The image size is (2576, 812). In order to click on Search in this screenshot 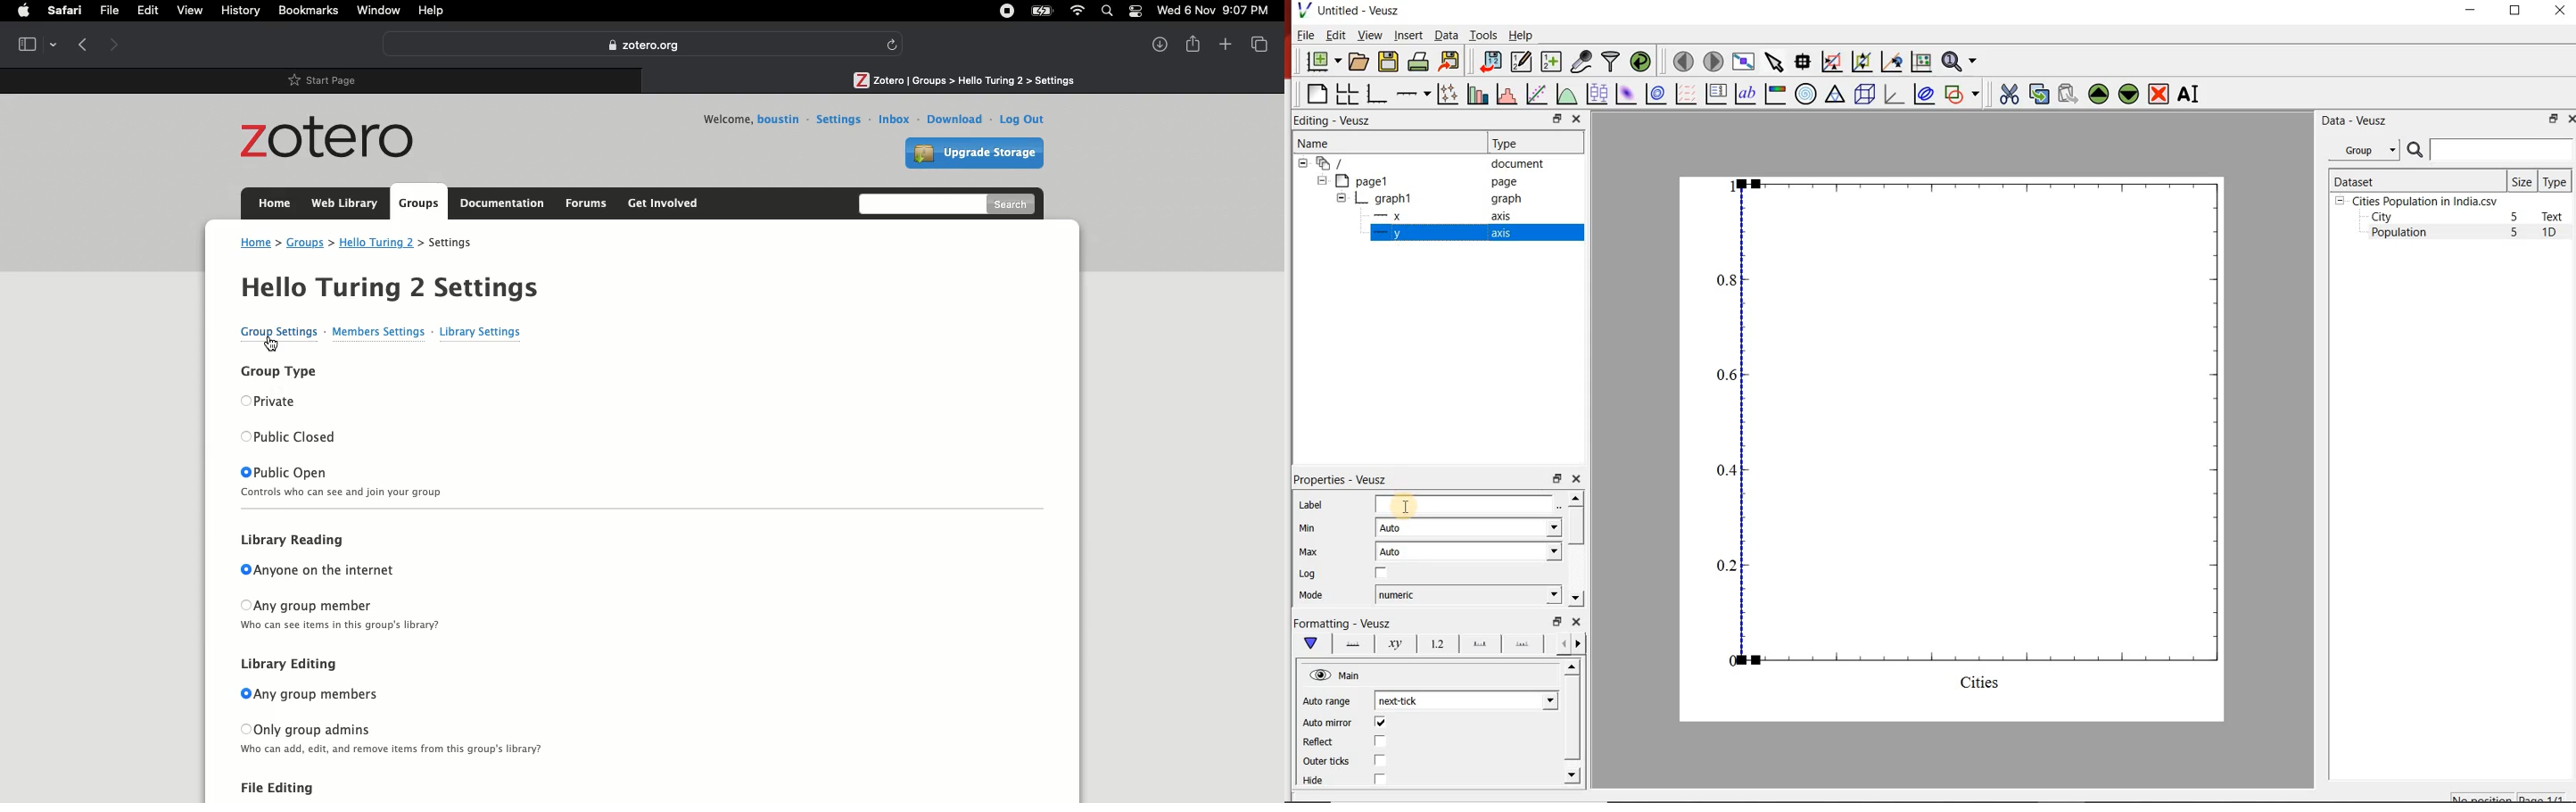, I will do `click(913, 203)`.